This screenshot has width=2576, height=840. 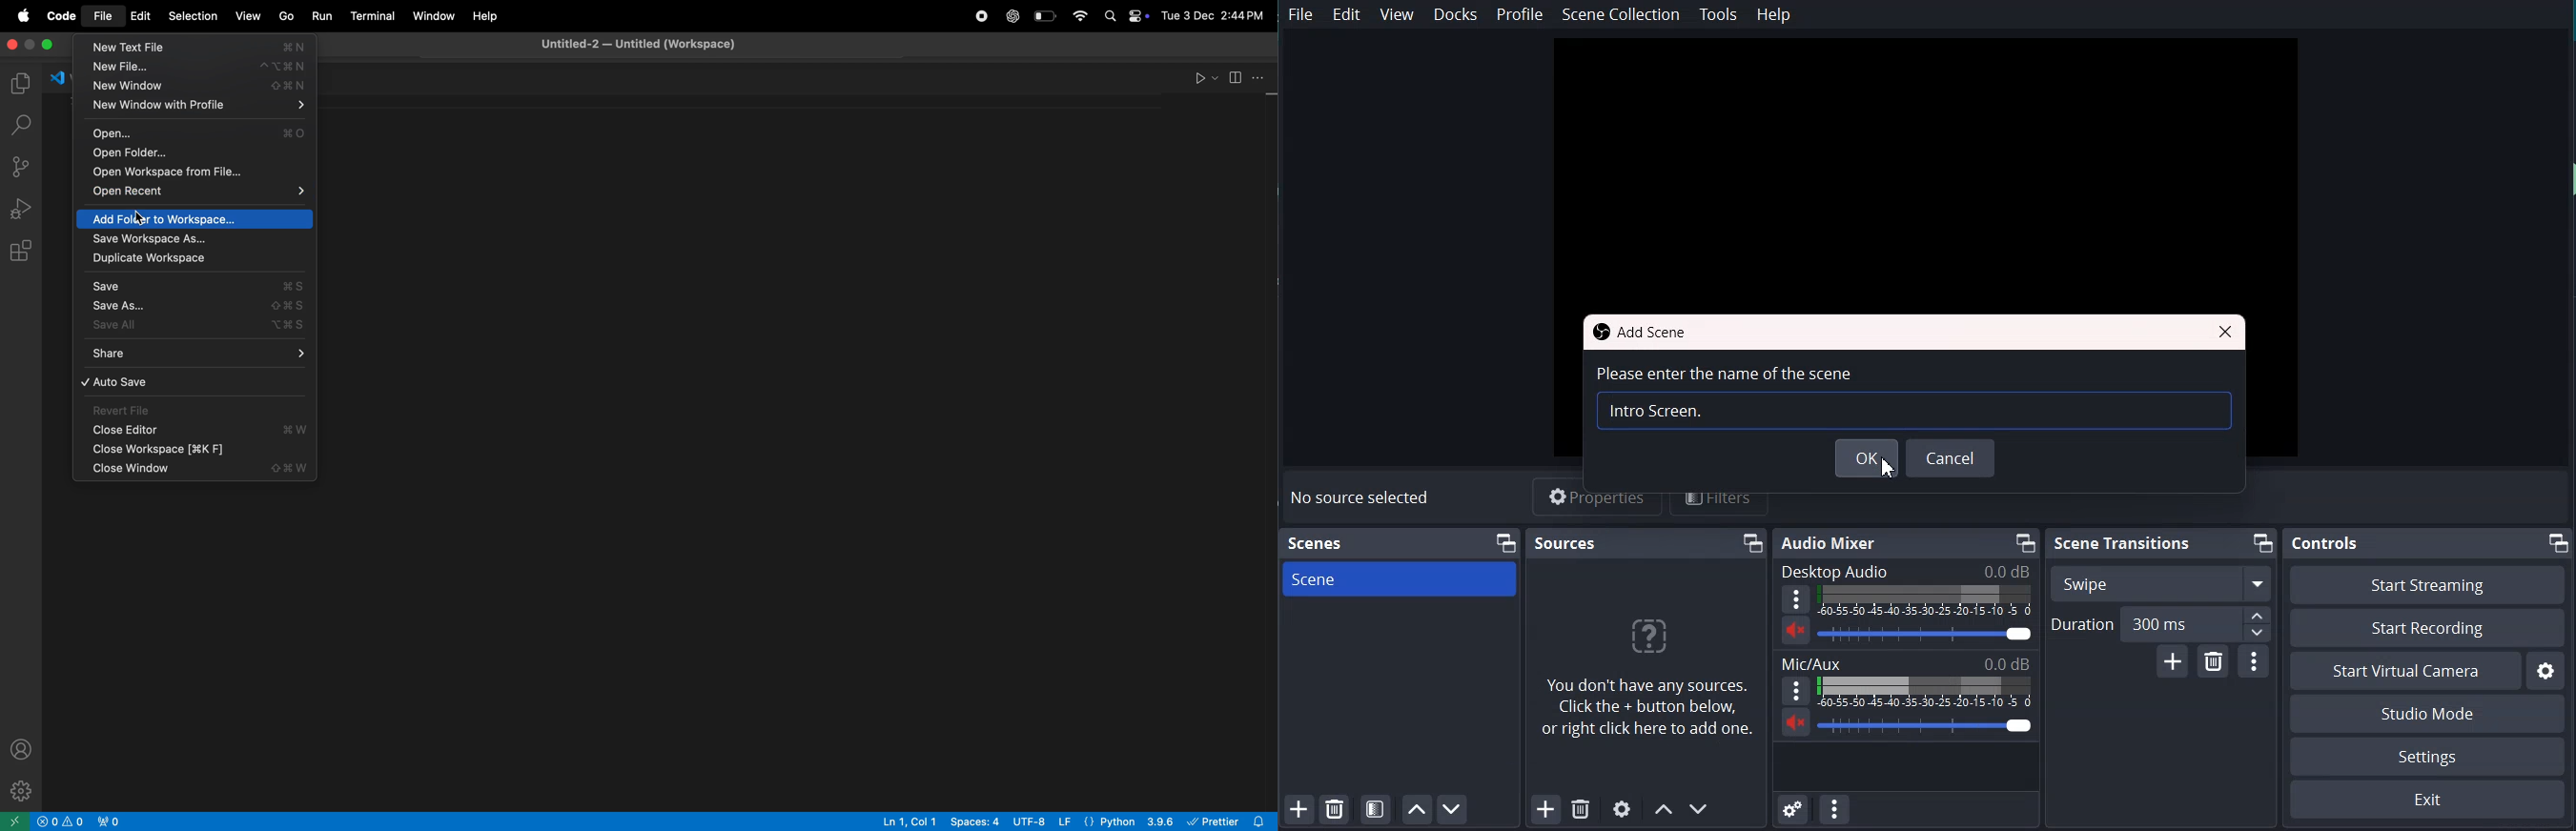 What do you see at coordinates (1700, 809) in the screenshot?
I see `Move scene Down` at bounding box center [1700, 809].